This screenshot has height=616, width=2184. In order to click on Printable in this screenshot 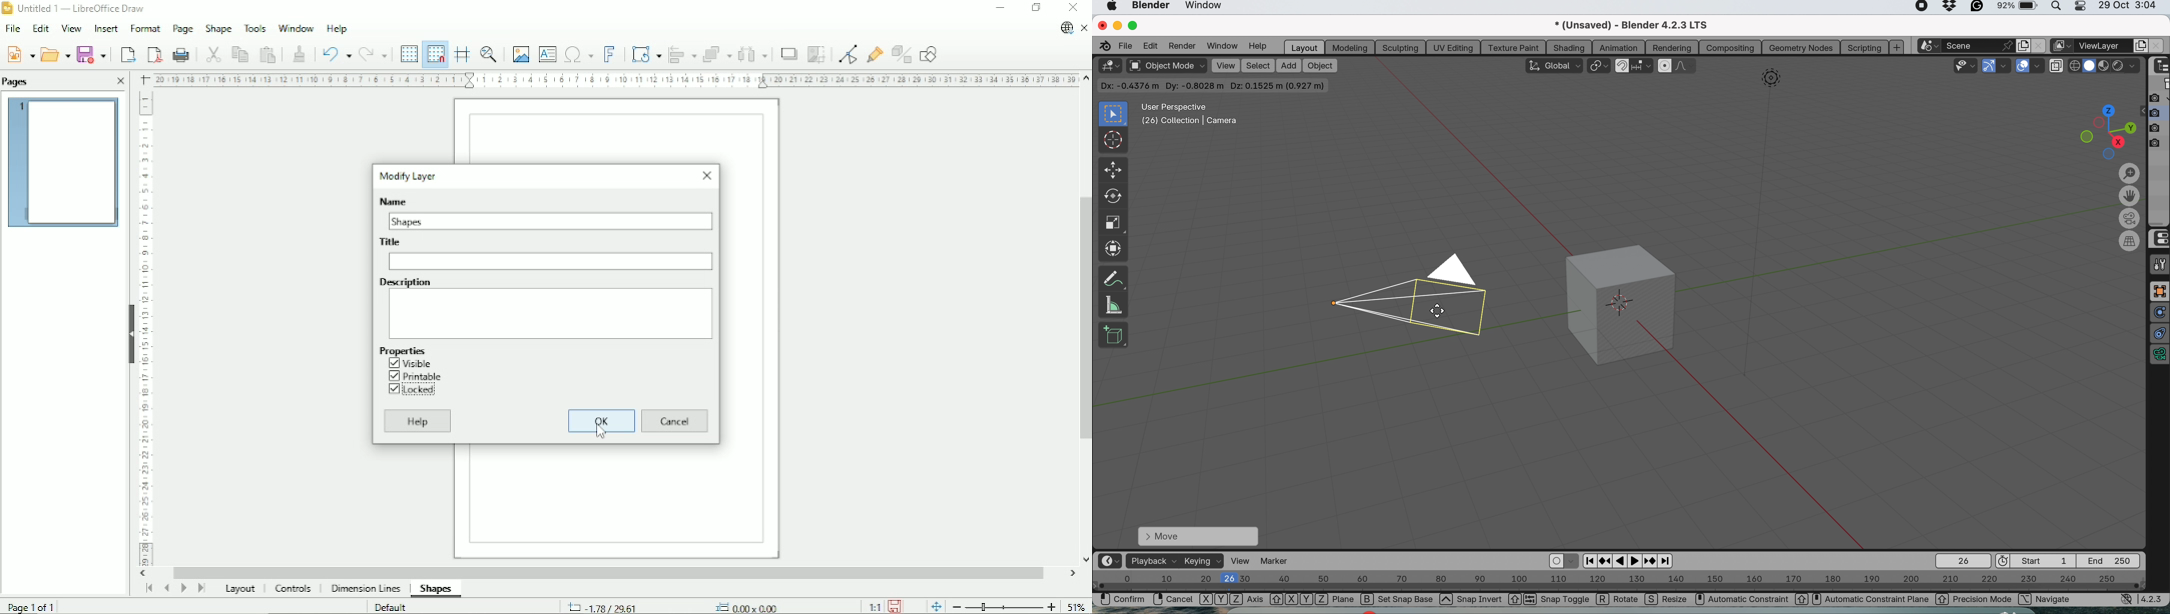, I will do `click(414, 376)`.